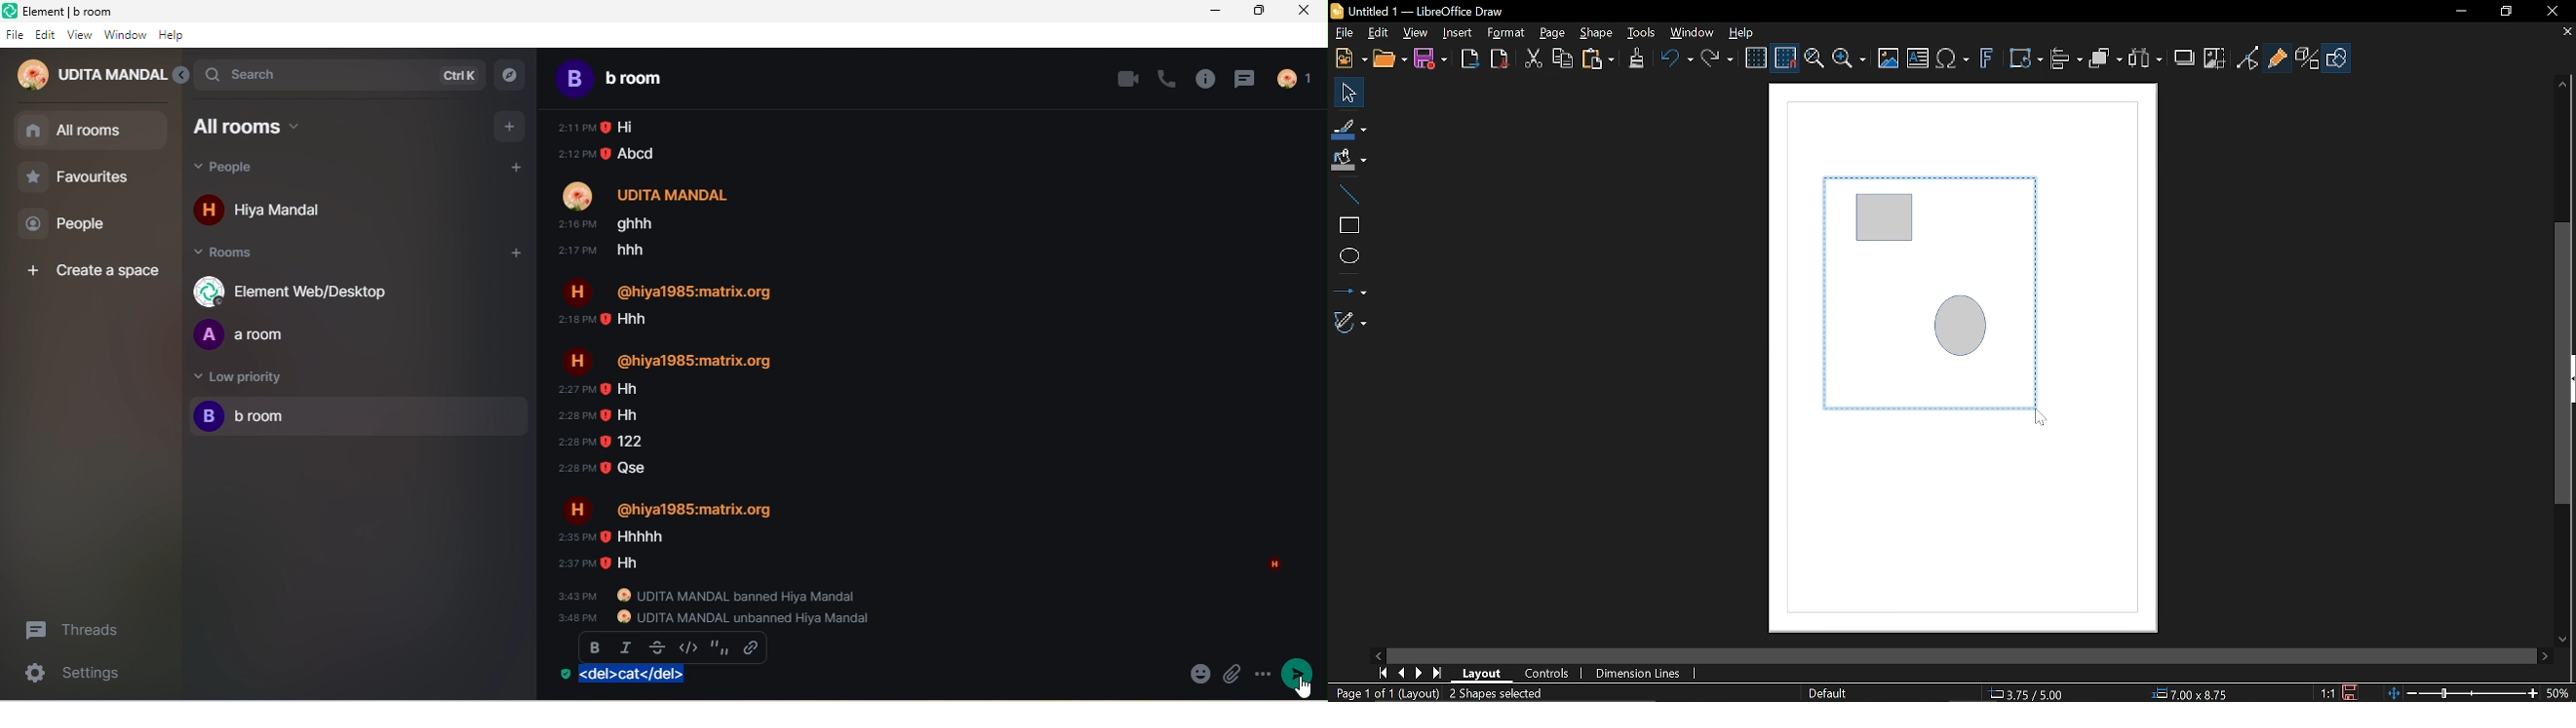  I want to click on Current window, so click(1425, 11).